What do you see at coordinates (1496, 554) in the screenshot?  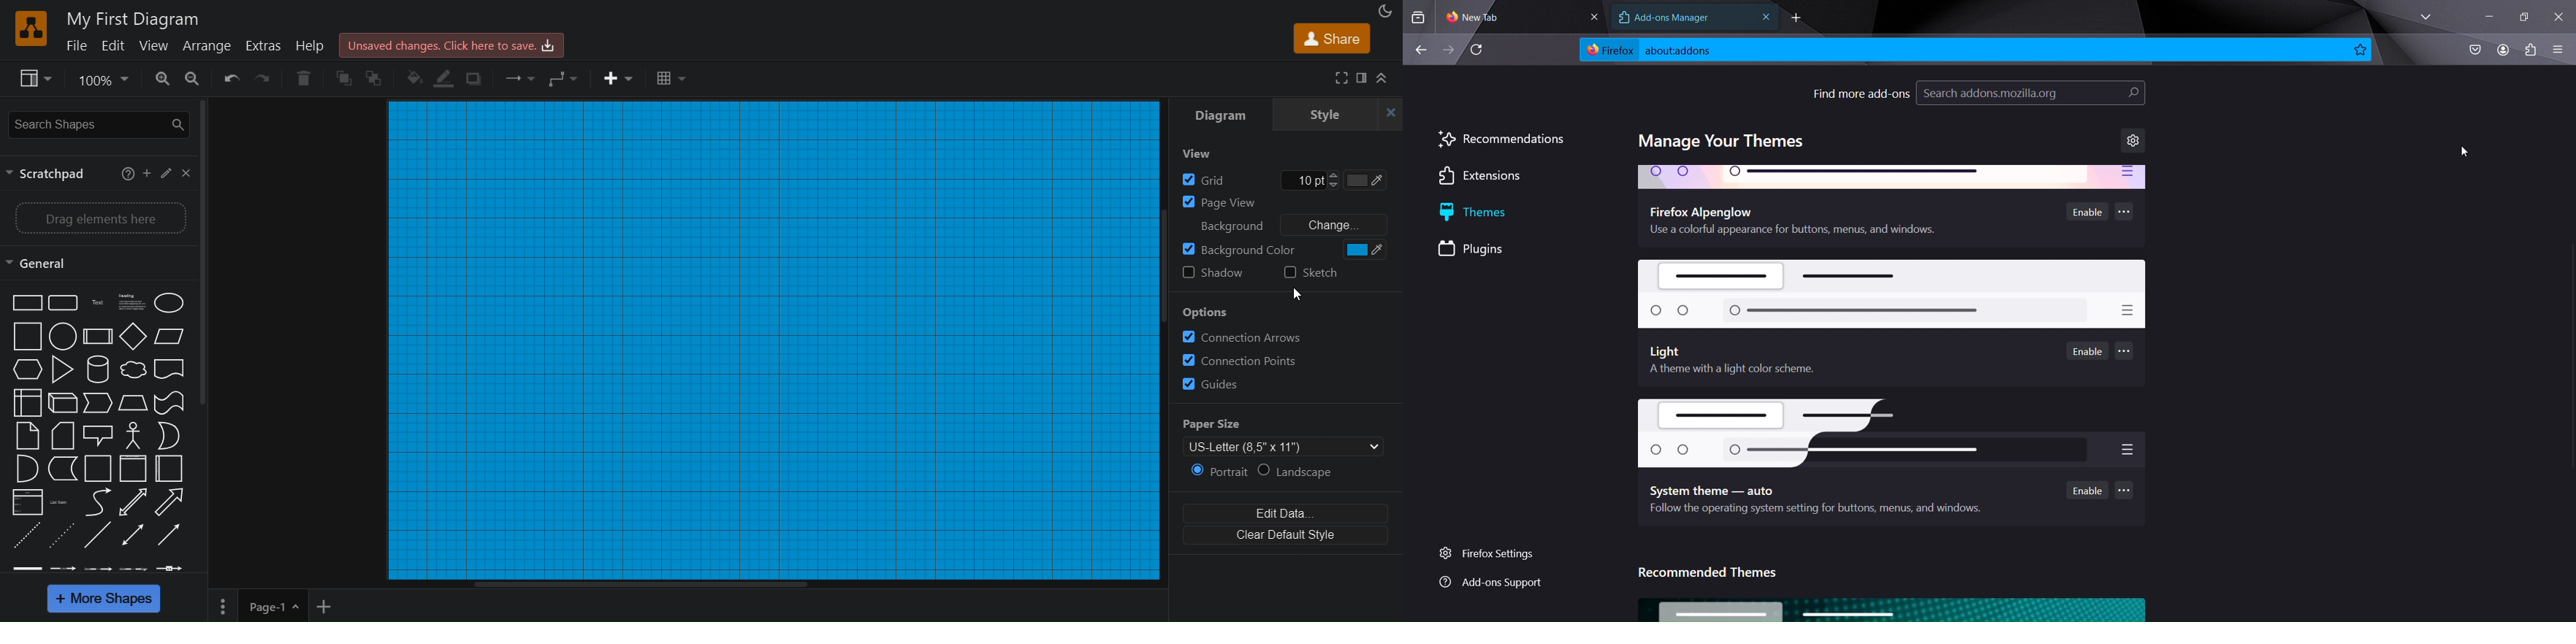 I see `firefox settings` at bounding box center [1496, 554].